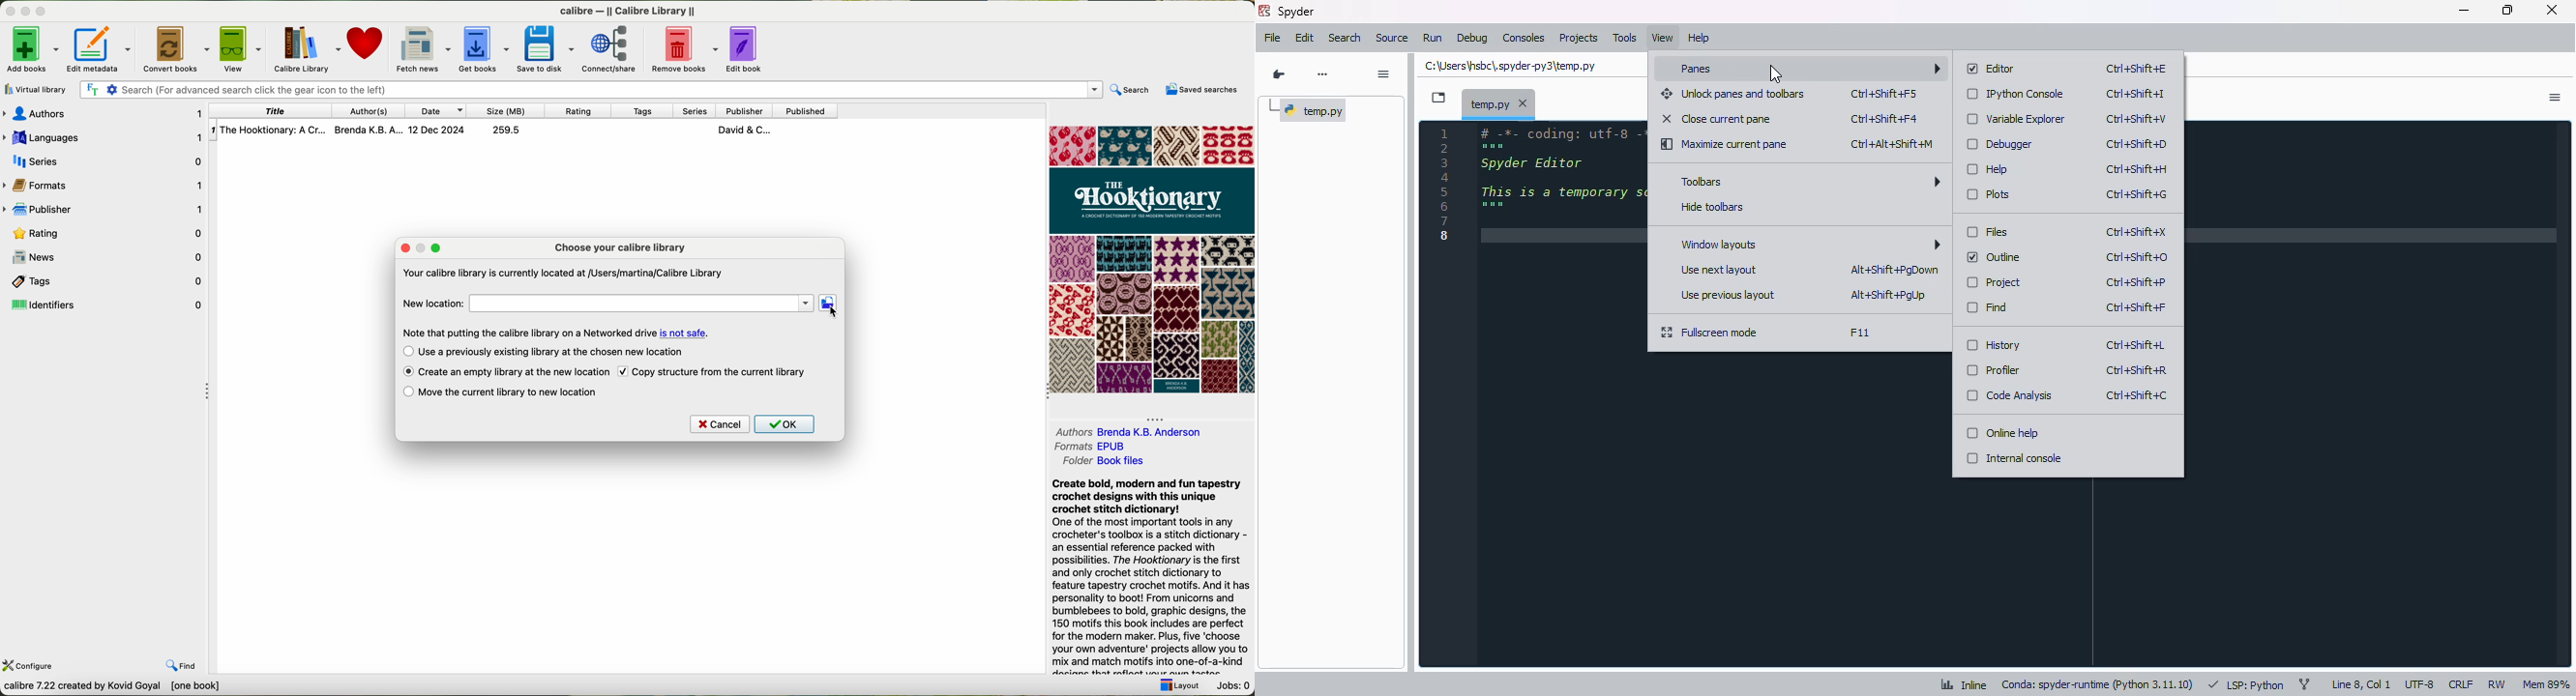  I want to click on IPython console, so click(2017, 94).